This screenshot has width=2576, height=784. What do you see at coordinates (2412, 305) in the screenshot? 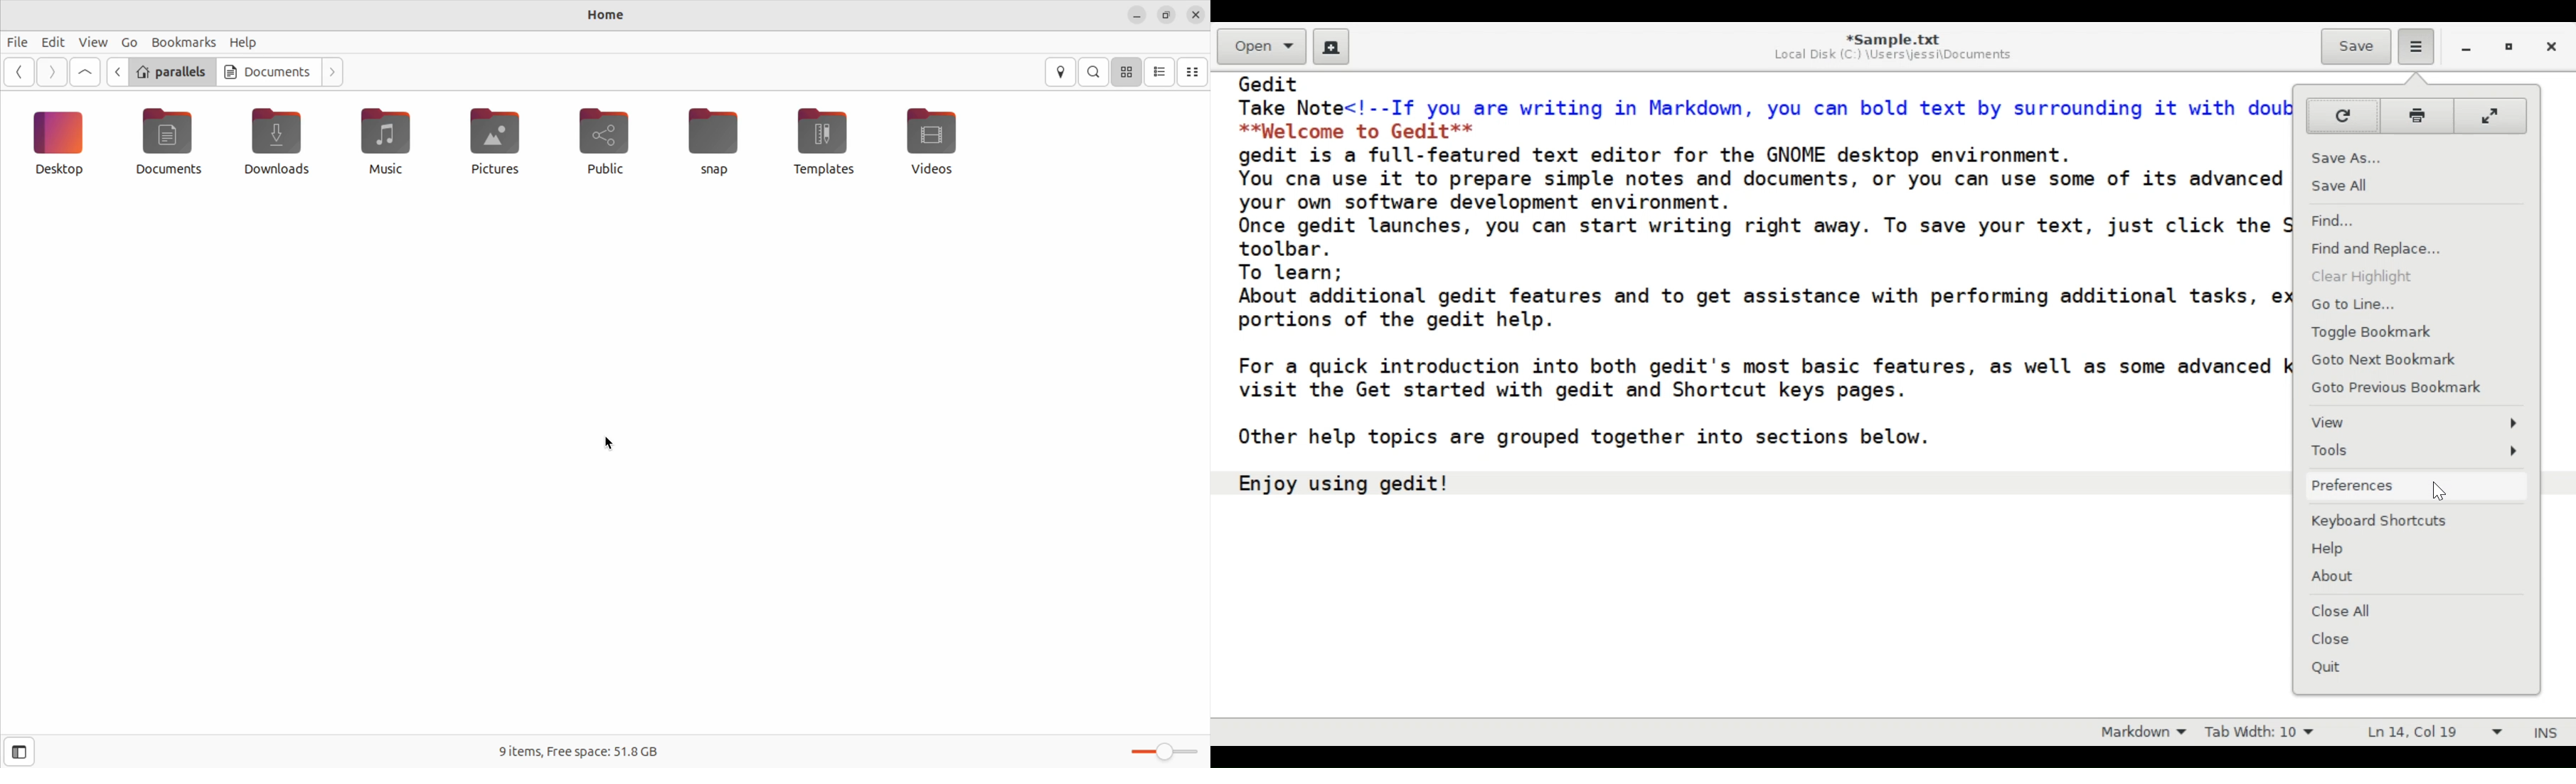
I see `Go to Line` at bounding box center [2412, 305].